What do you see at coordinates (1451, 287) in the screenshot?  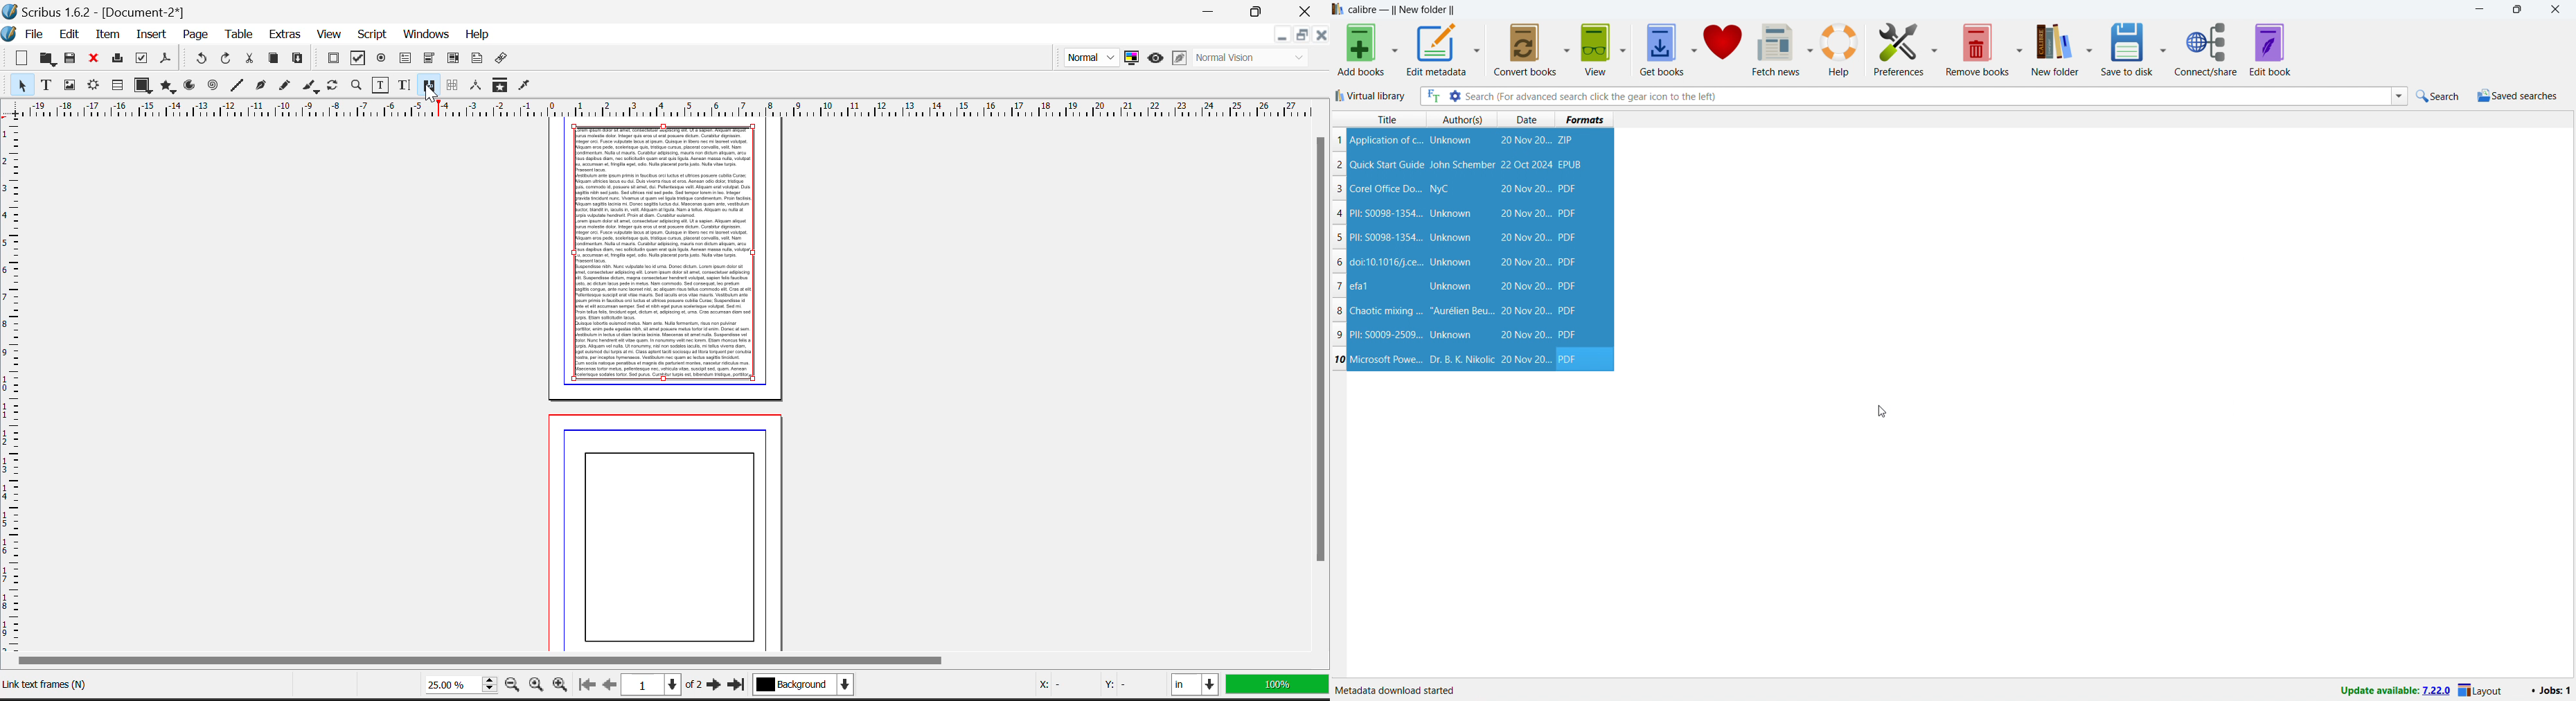 I see `Unknown` at bounding box center [1451, 287].